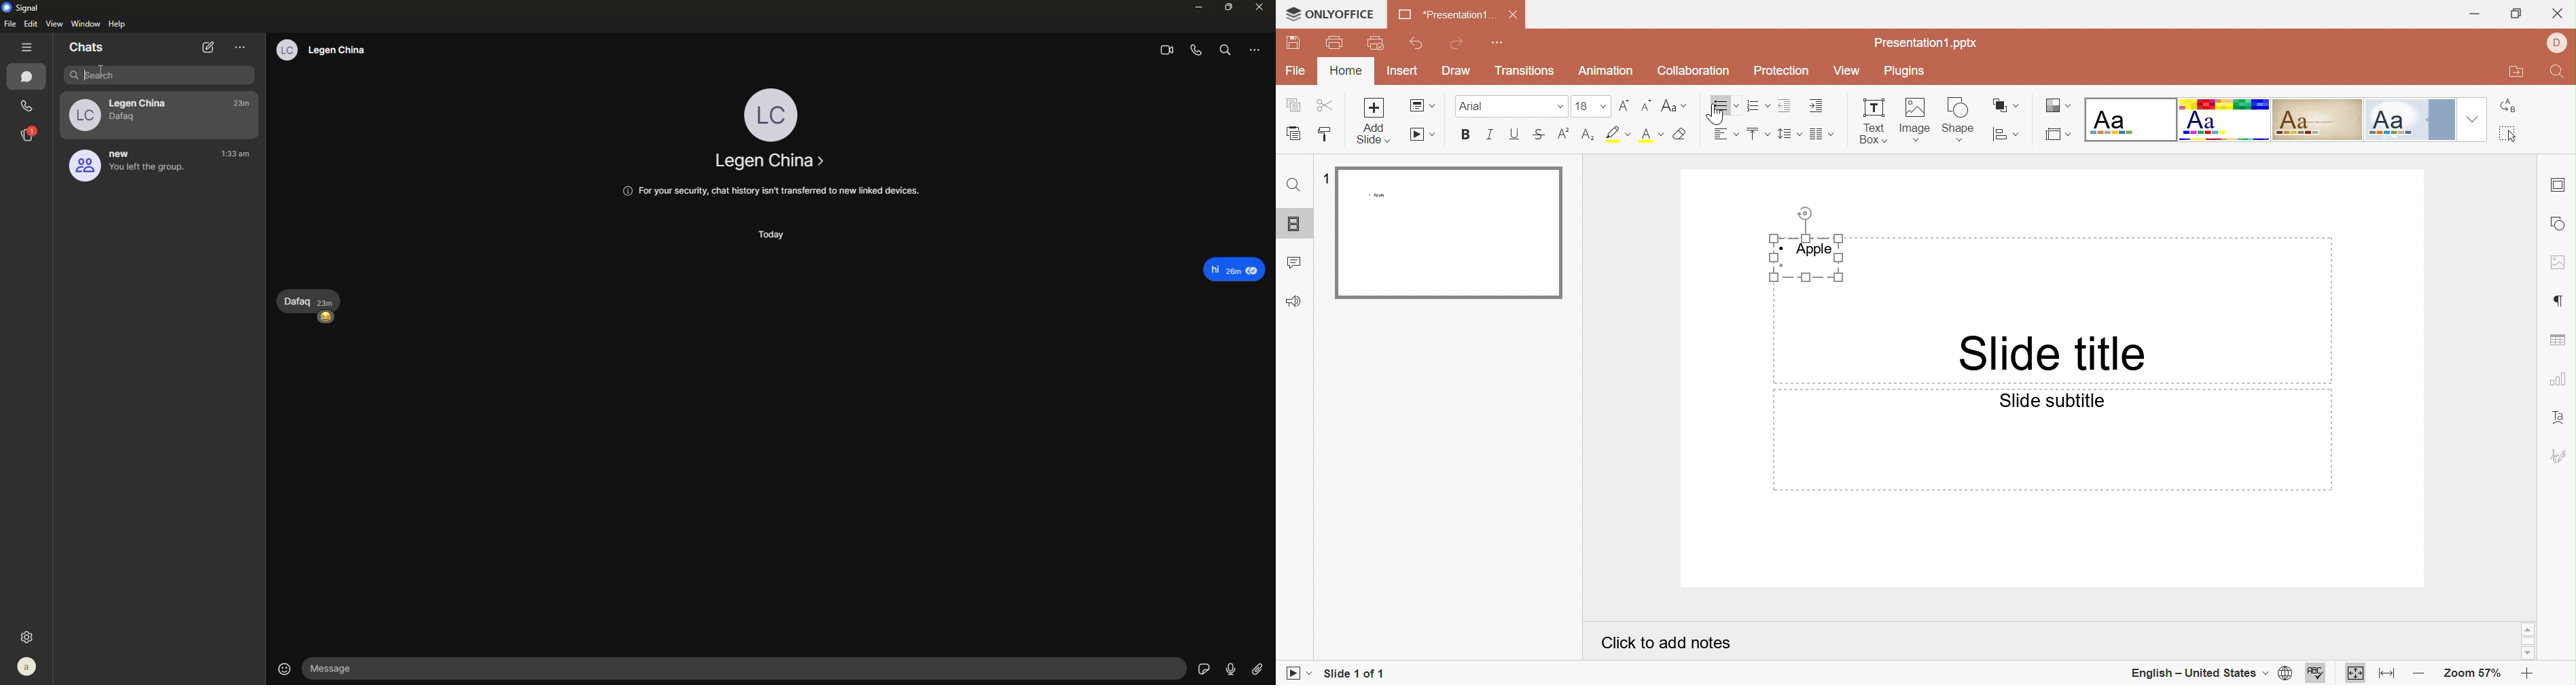  What do you see at coordinates (29, 80) in the screenshot?
I see `chat` at bounding box center [29, 80].